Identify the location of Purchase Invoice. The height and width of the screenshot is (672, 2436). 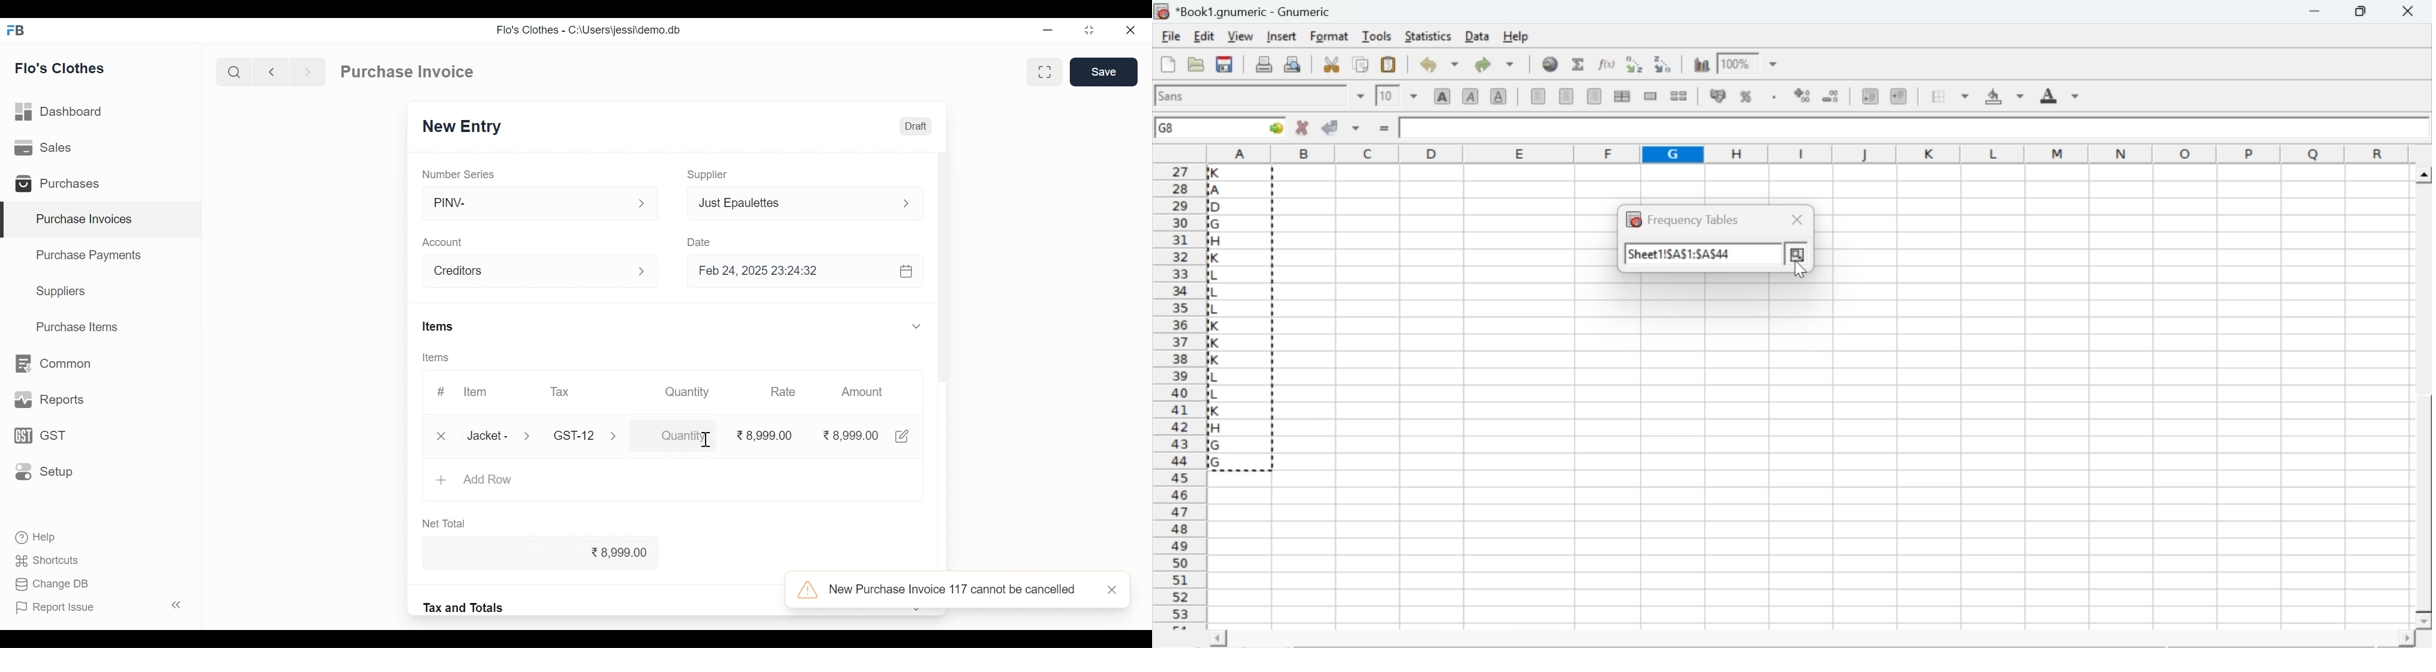
(407, 71).